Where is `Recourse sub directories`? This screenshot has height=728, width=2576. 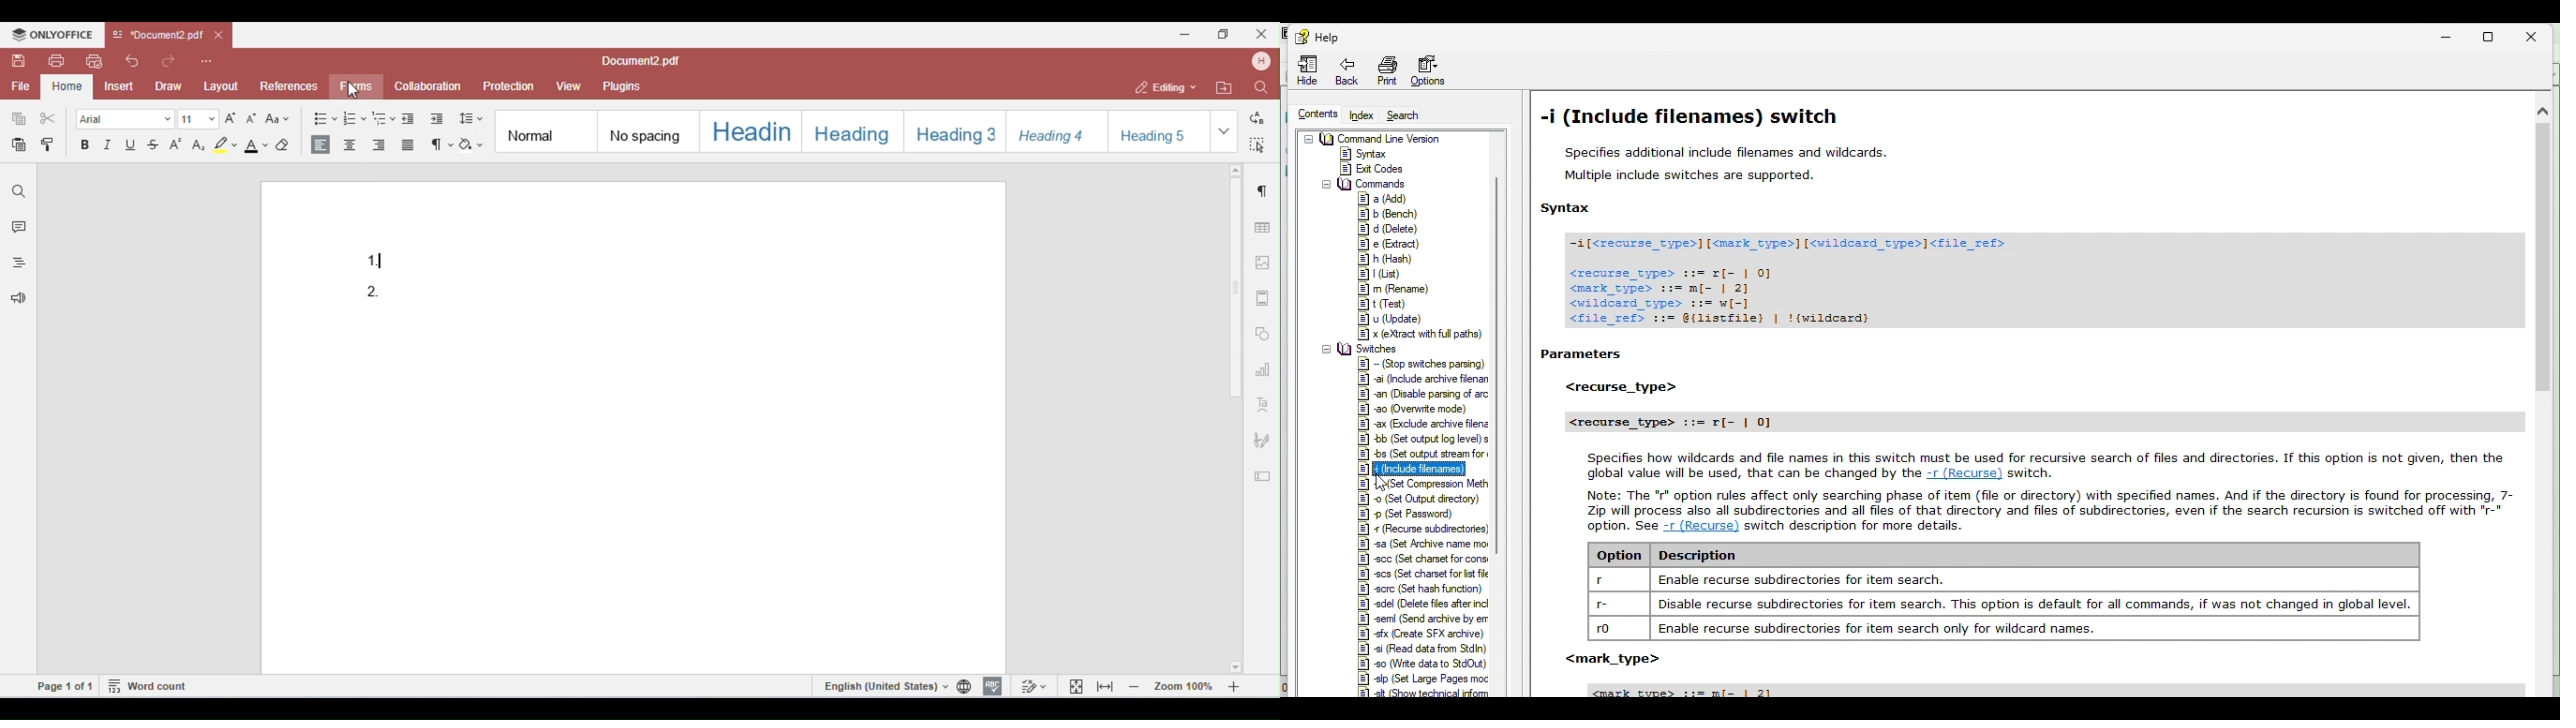 Recourse sub directories is located at coordinates (1420, 529).